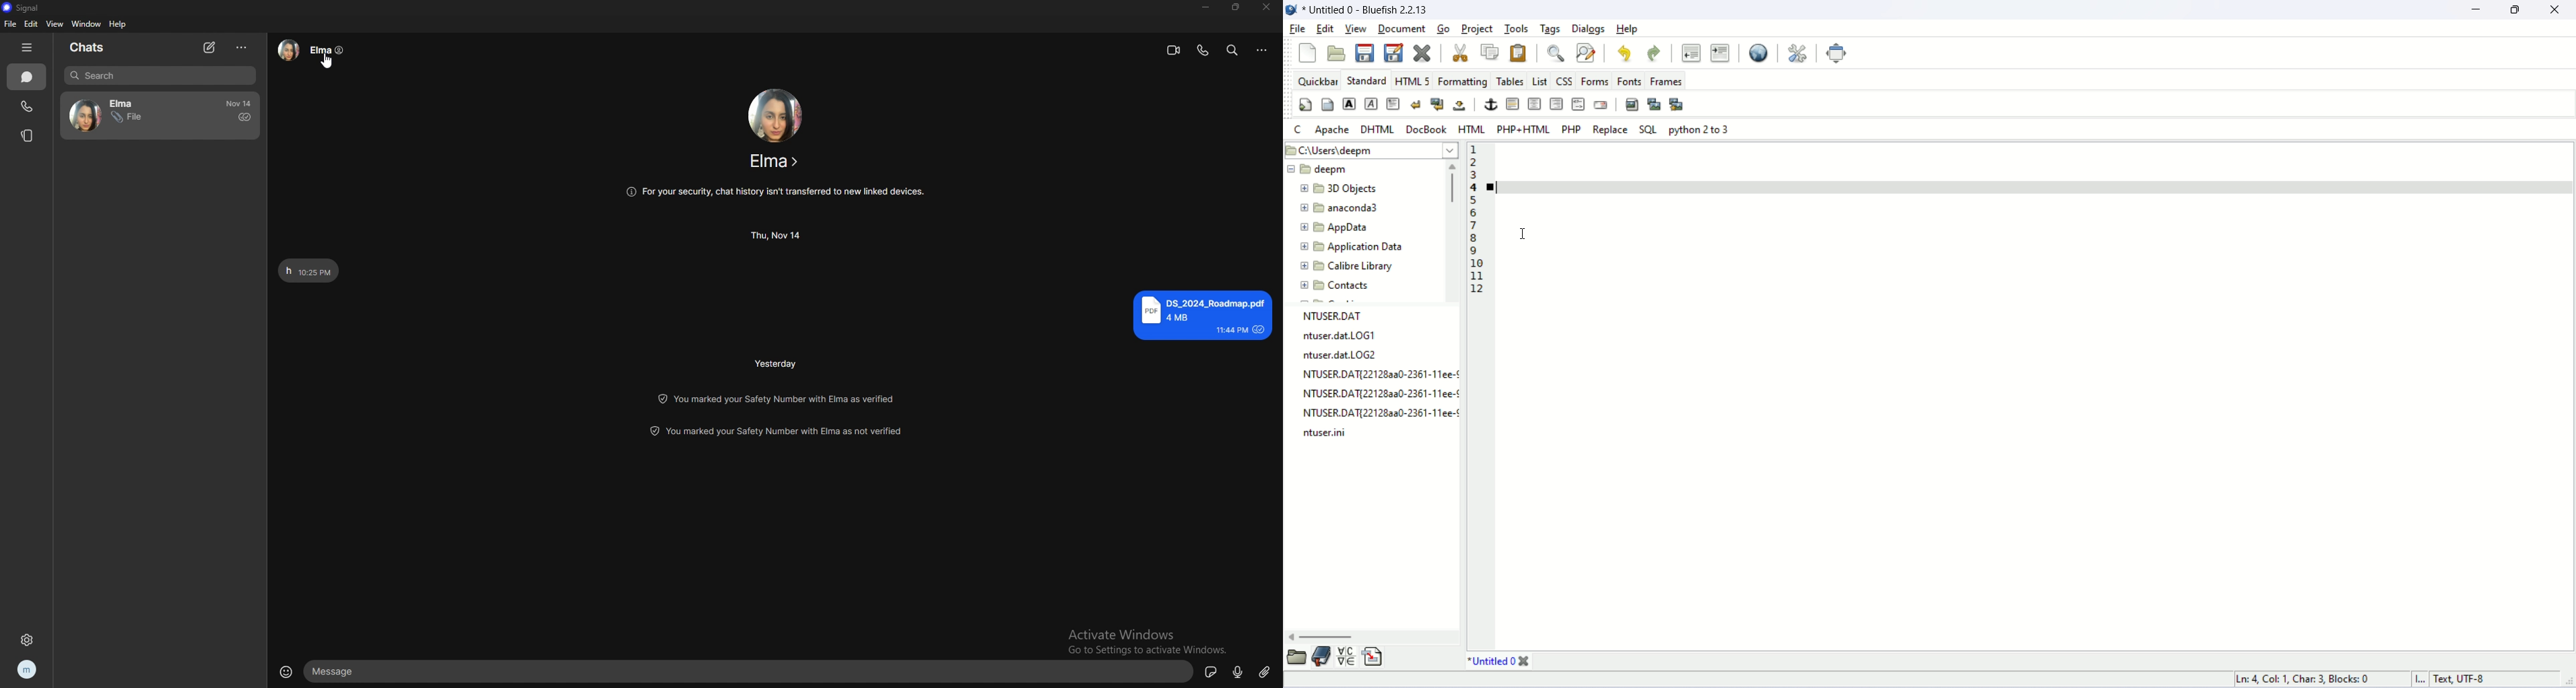 Image resolution: width=2576 pixels, height=700 pixels. Describe the element at coordinates (1516, 30) in the screenshot. I see `tools` at that location.